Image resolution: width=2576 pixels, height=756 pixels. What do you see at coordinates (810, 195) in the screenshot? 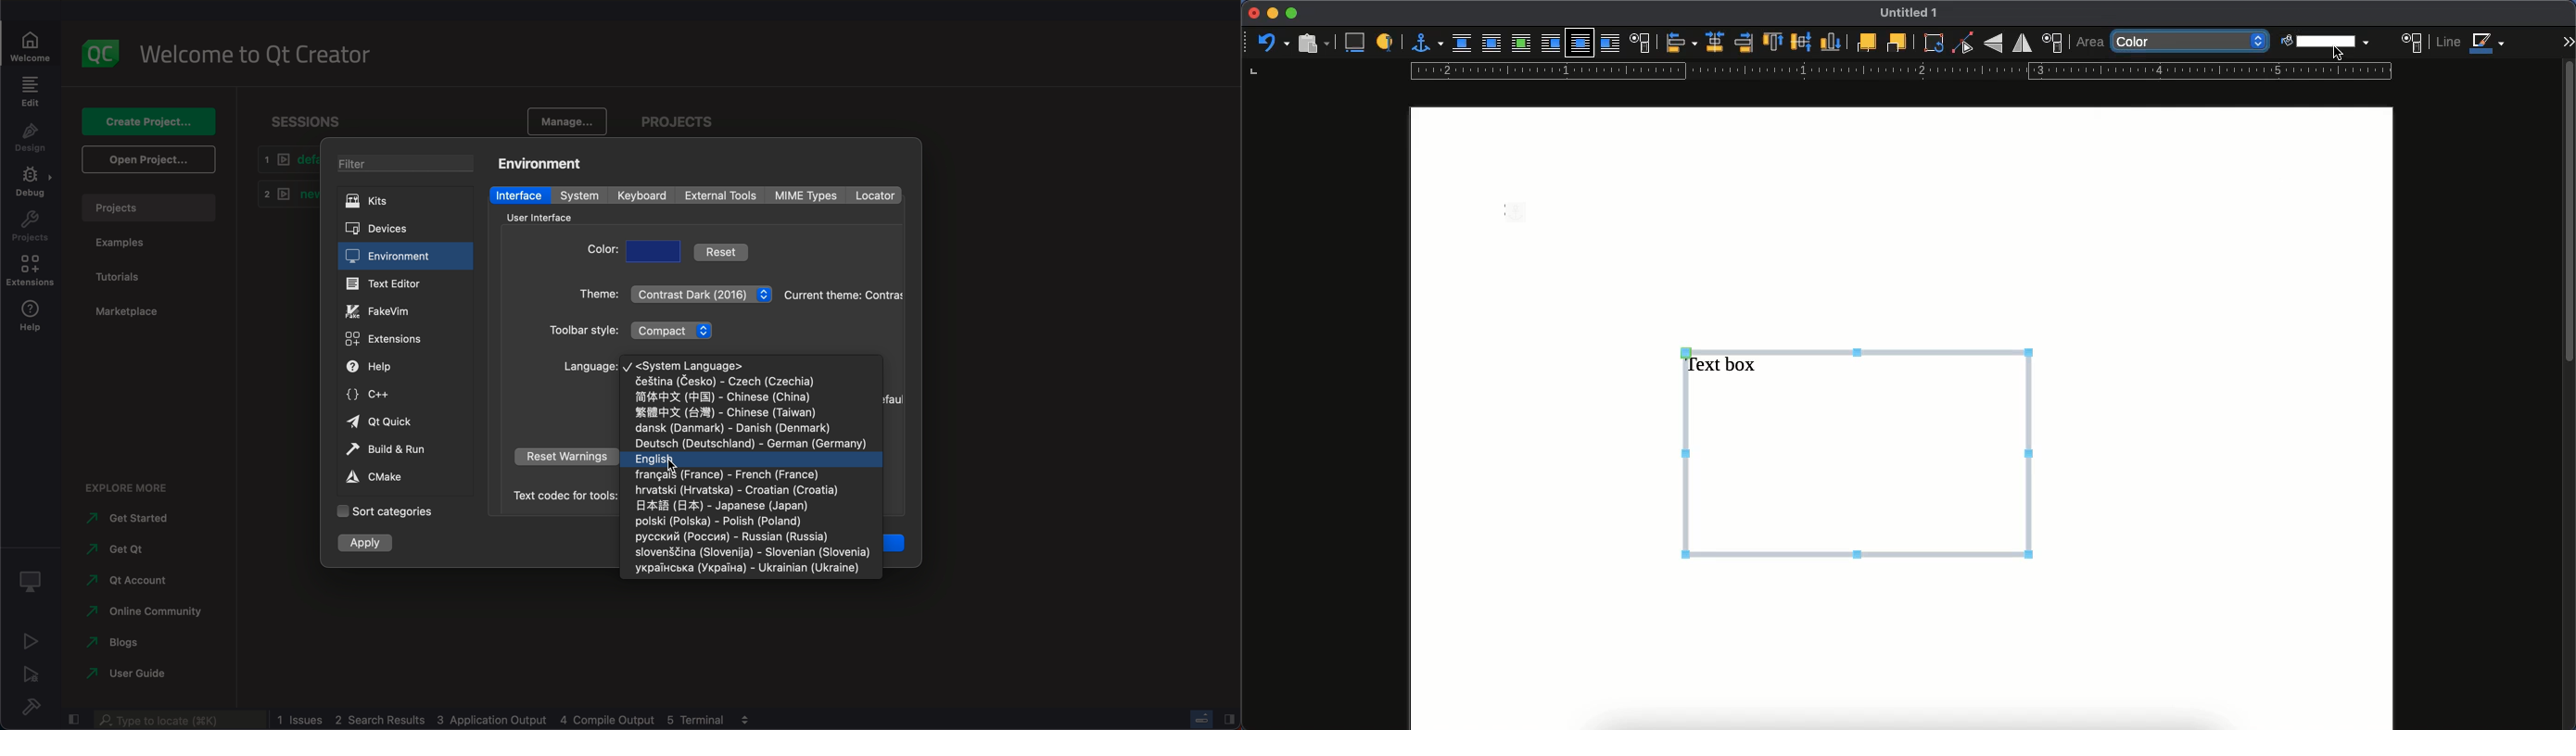
I see `mime types` at bounding box center [810, 195].